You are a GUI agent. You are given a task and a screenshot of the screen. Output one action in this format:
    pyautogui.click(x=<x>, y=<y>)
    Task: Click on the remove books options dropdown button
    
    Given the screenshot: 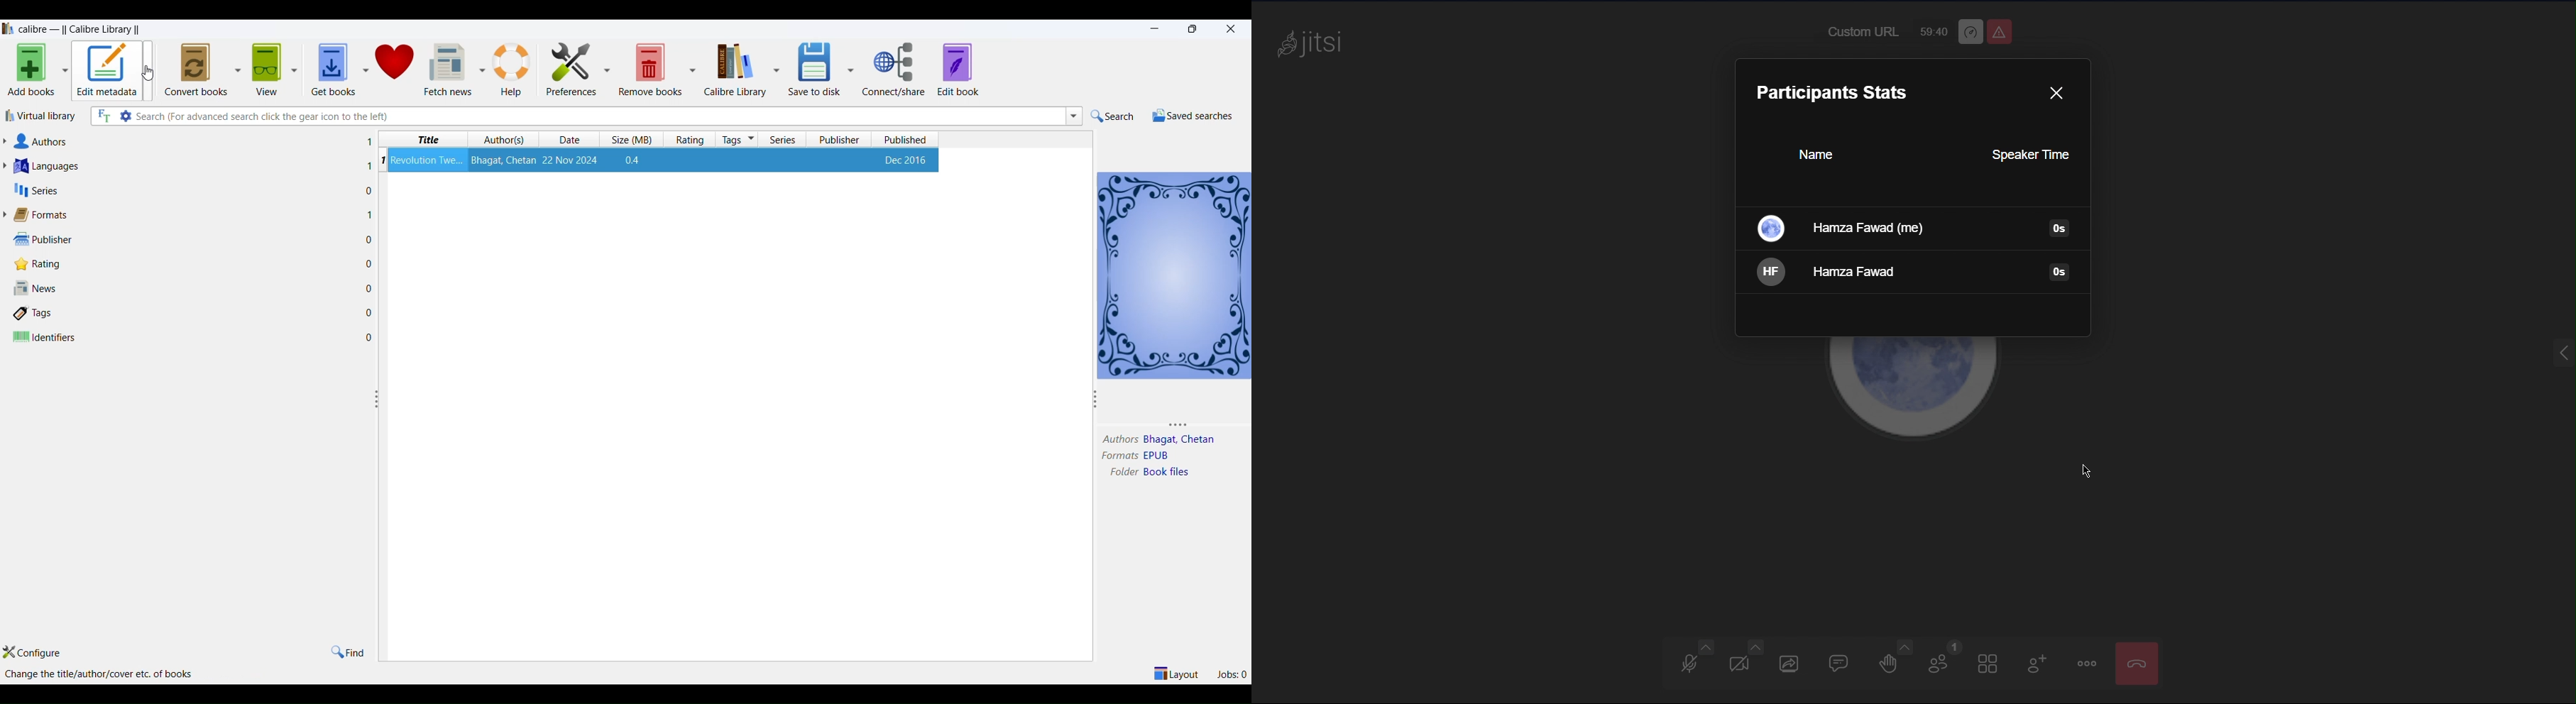 What is the action you would take?
    pyautogui.click(x=693, y=65)
    